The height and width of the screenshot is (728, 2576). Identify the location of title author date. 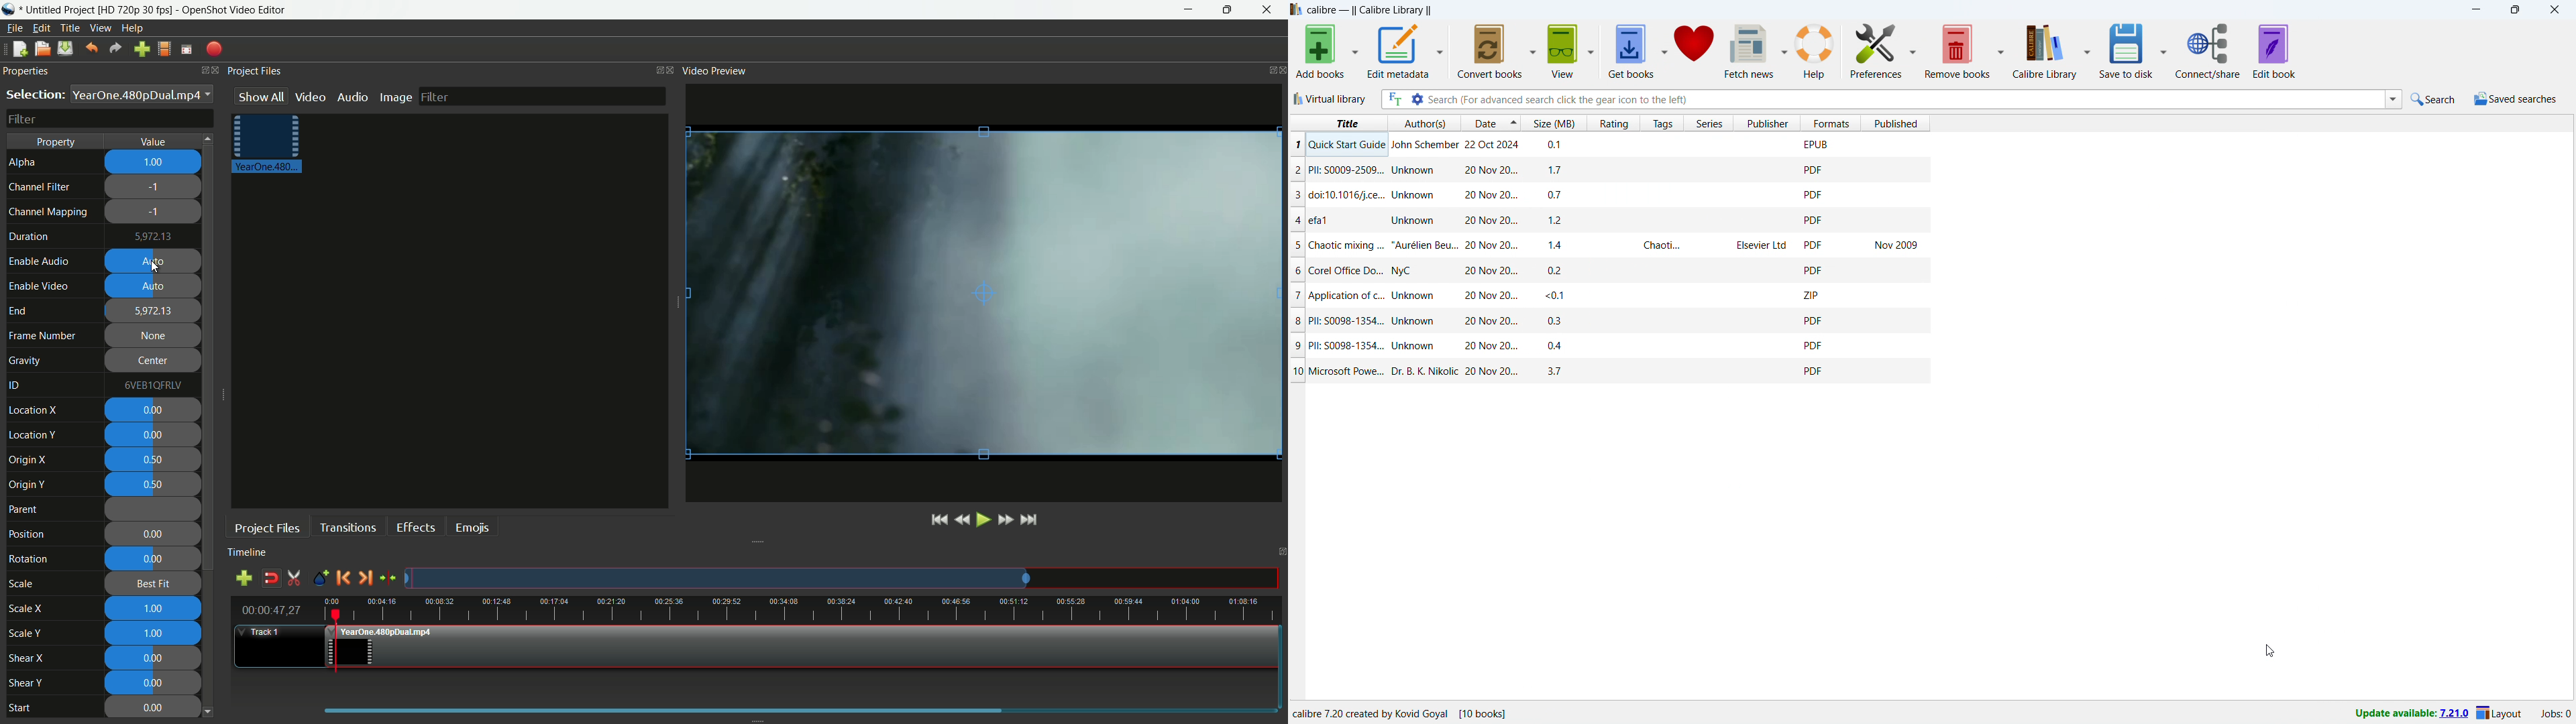
(1403, 123).